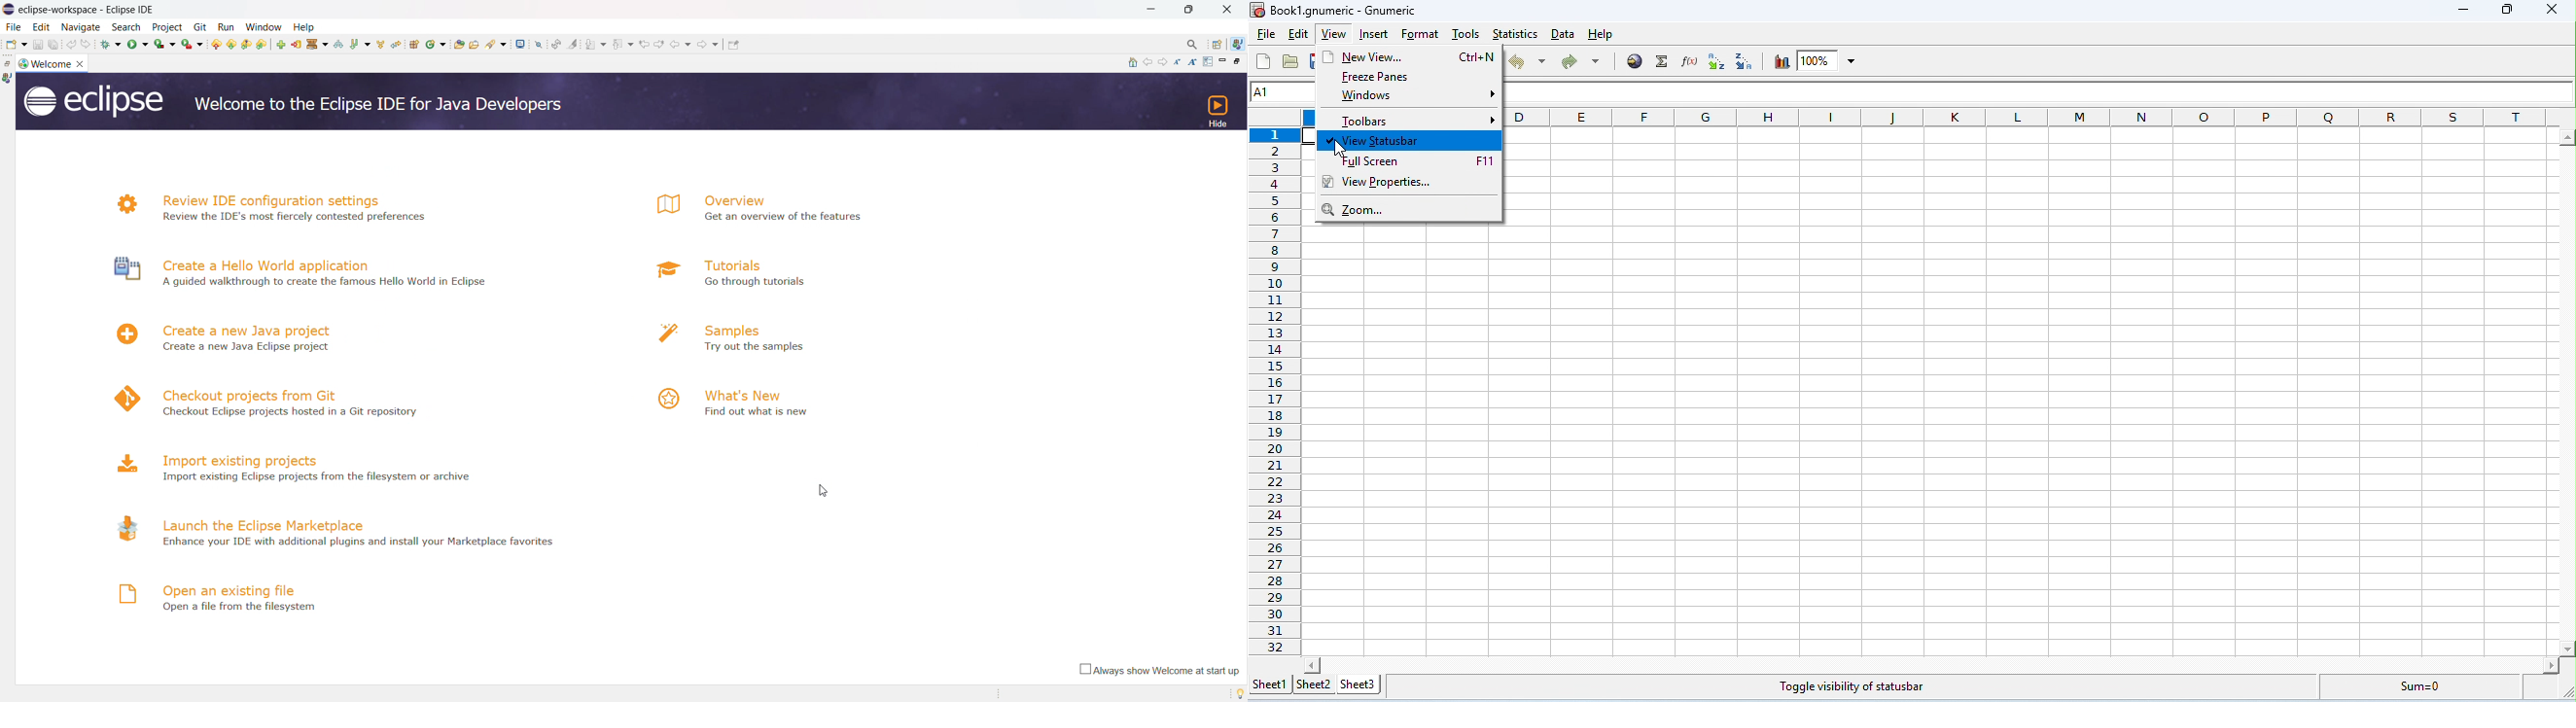  I want to click on window, so click(265, 25).